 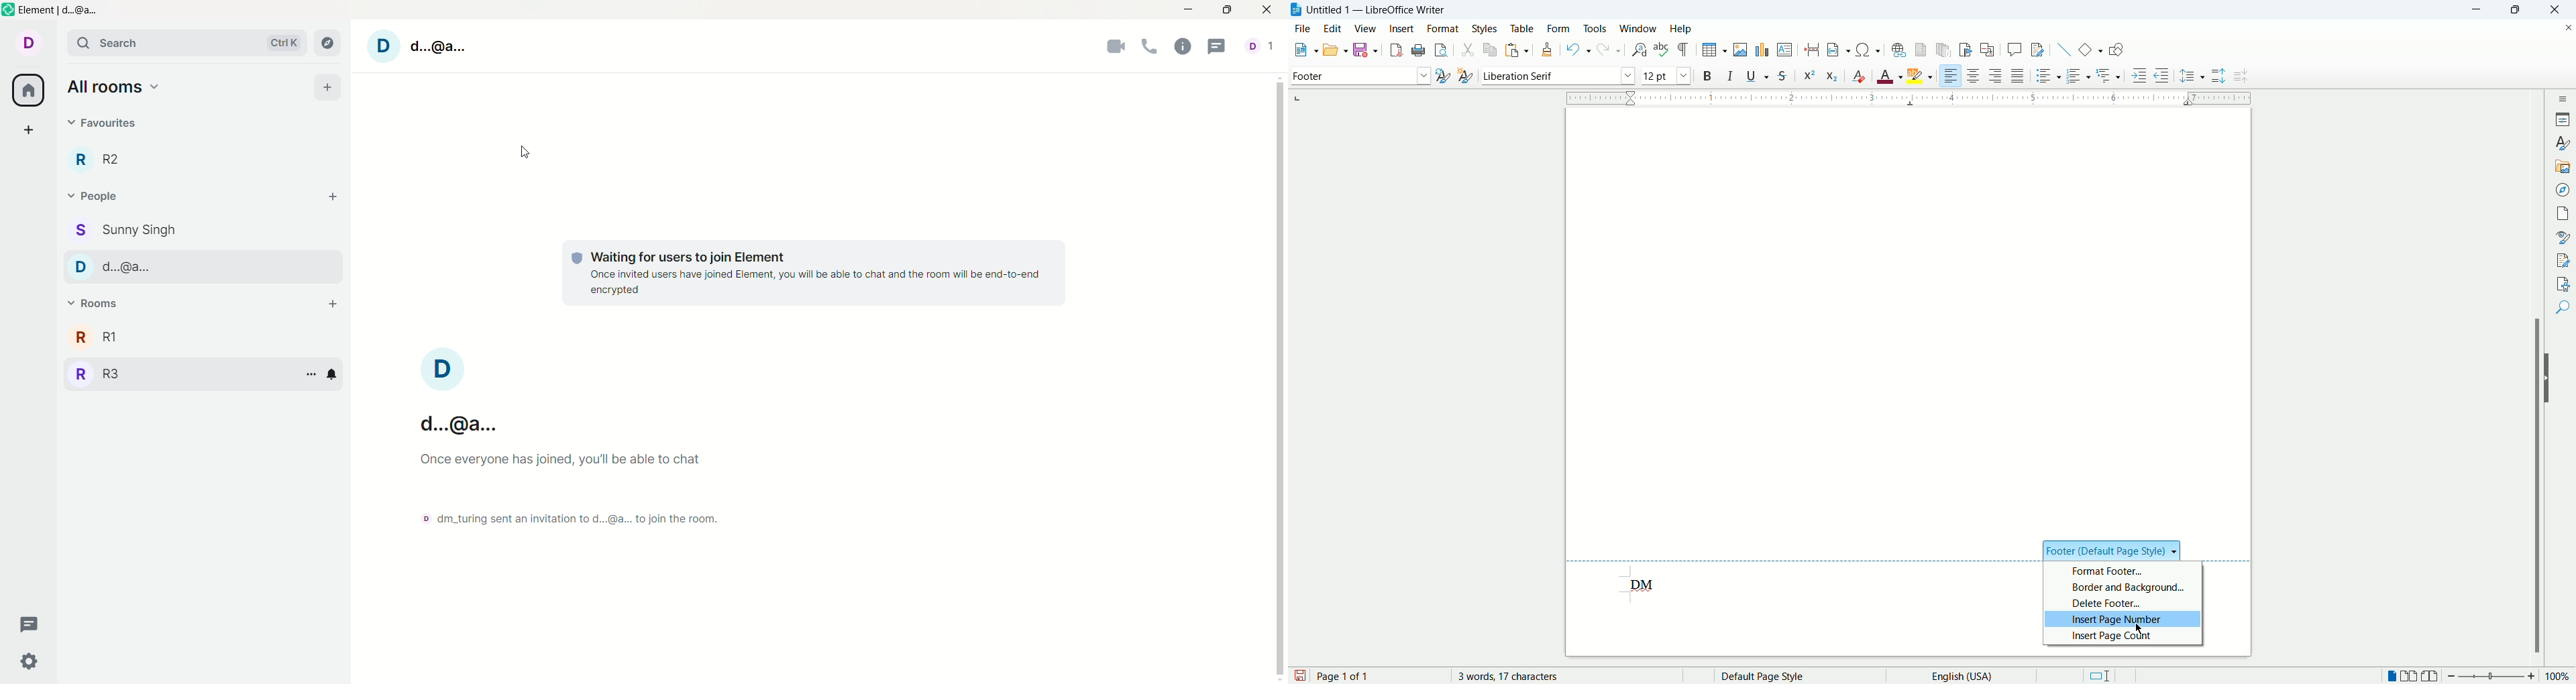 What do you see at coordinates (2565, 306) in the screenshot?
I see `find` at bounding box center [2565, 306].